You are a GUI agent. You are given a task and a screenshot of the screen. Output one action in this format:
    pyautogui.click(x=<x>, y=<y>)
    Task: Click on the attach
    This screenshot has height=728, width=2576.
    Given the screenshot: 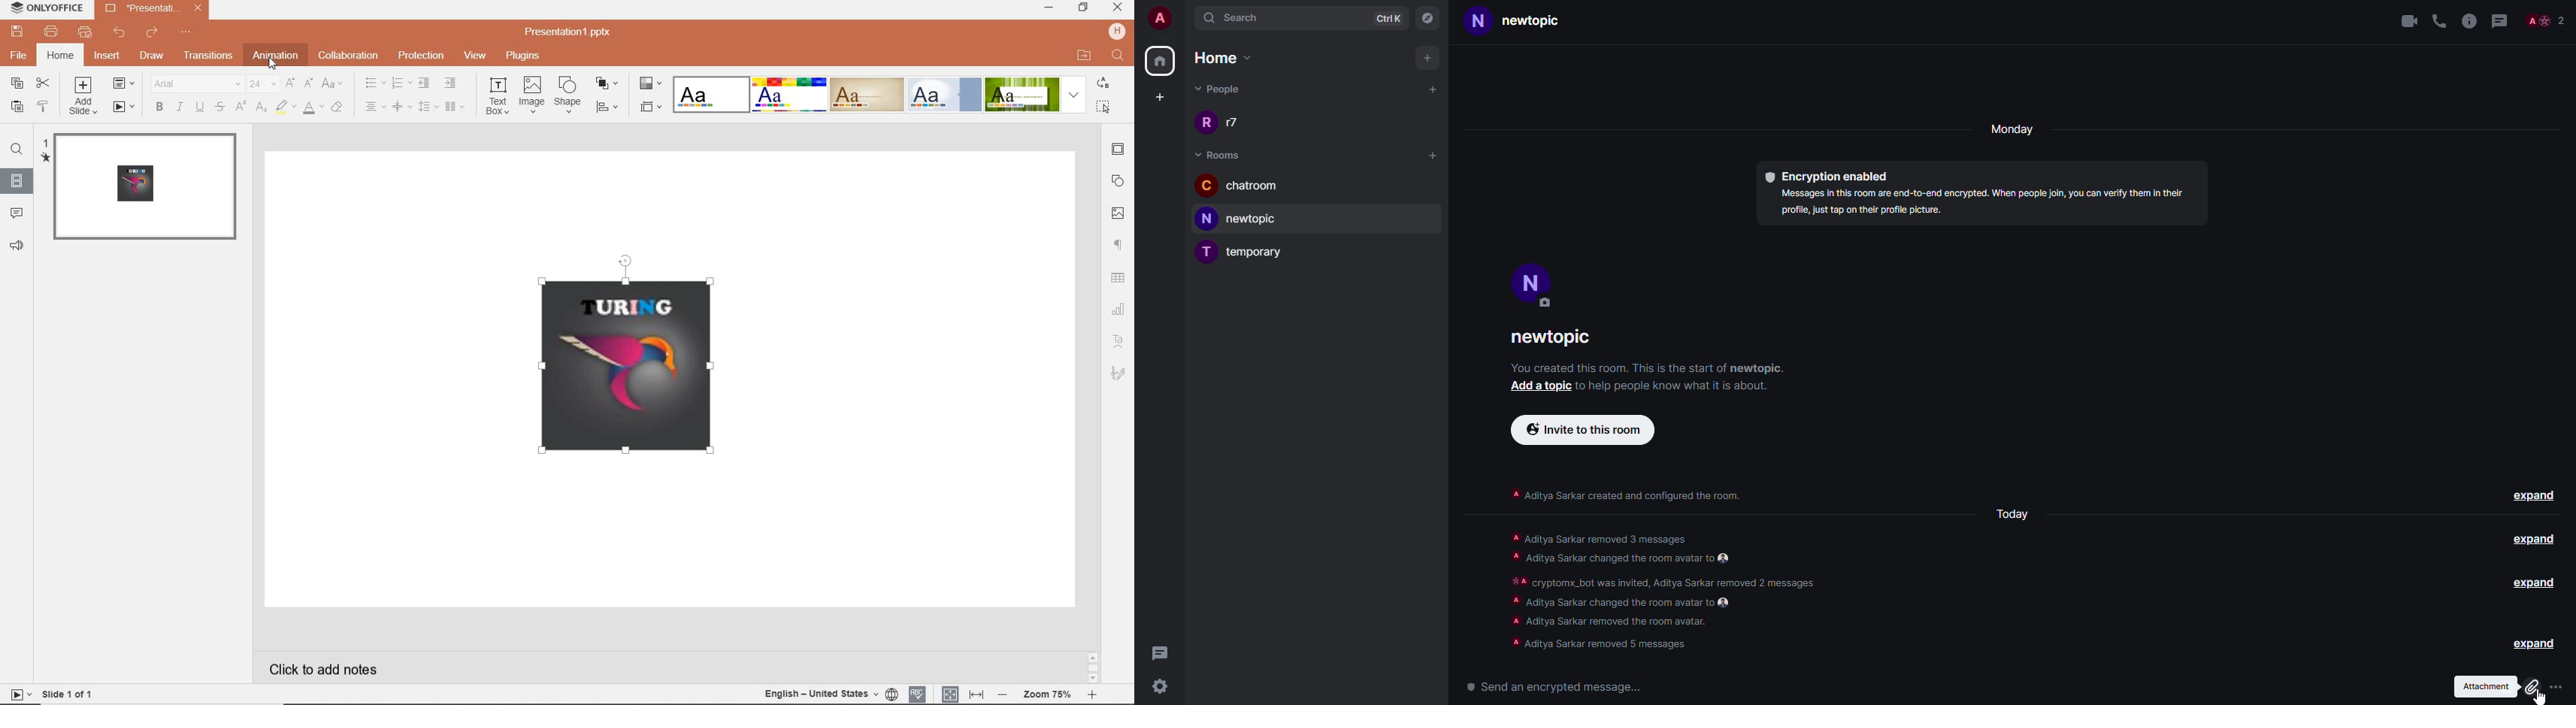 What is the action you would take?
    pyautogui.click(x=2532, y=685)
    